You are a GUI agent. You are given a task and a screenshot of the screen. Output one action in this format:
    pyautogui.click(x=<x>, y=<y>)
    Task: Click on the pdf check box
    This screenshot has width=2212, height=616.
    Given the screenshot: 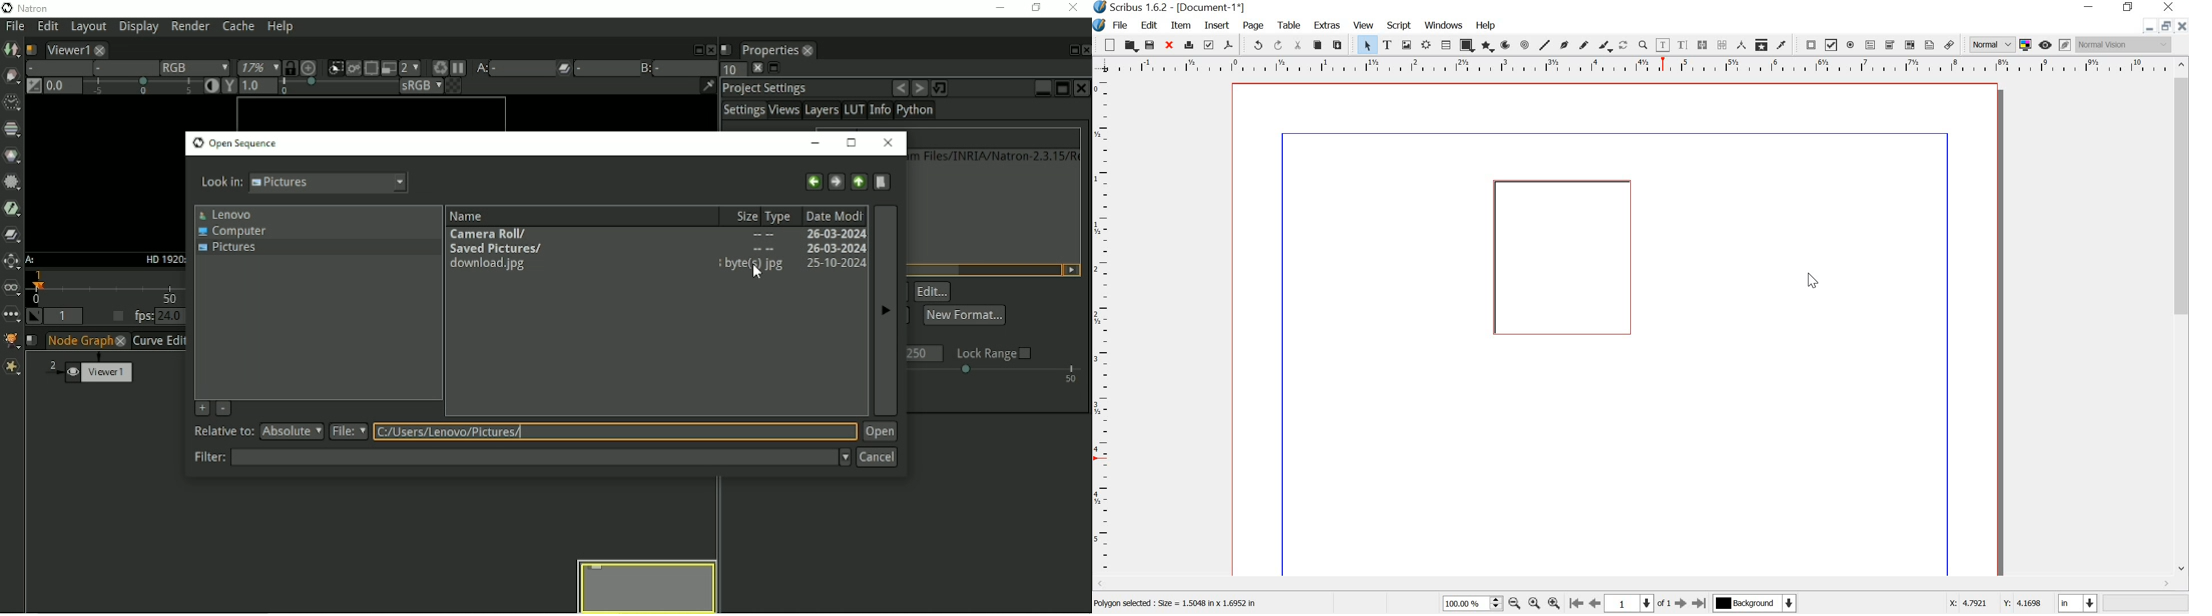 What is the action you would take?
    pyautogui.click(x=1832, y=45)
    